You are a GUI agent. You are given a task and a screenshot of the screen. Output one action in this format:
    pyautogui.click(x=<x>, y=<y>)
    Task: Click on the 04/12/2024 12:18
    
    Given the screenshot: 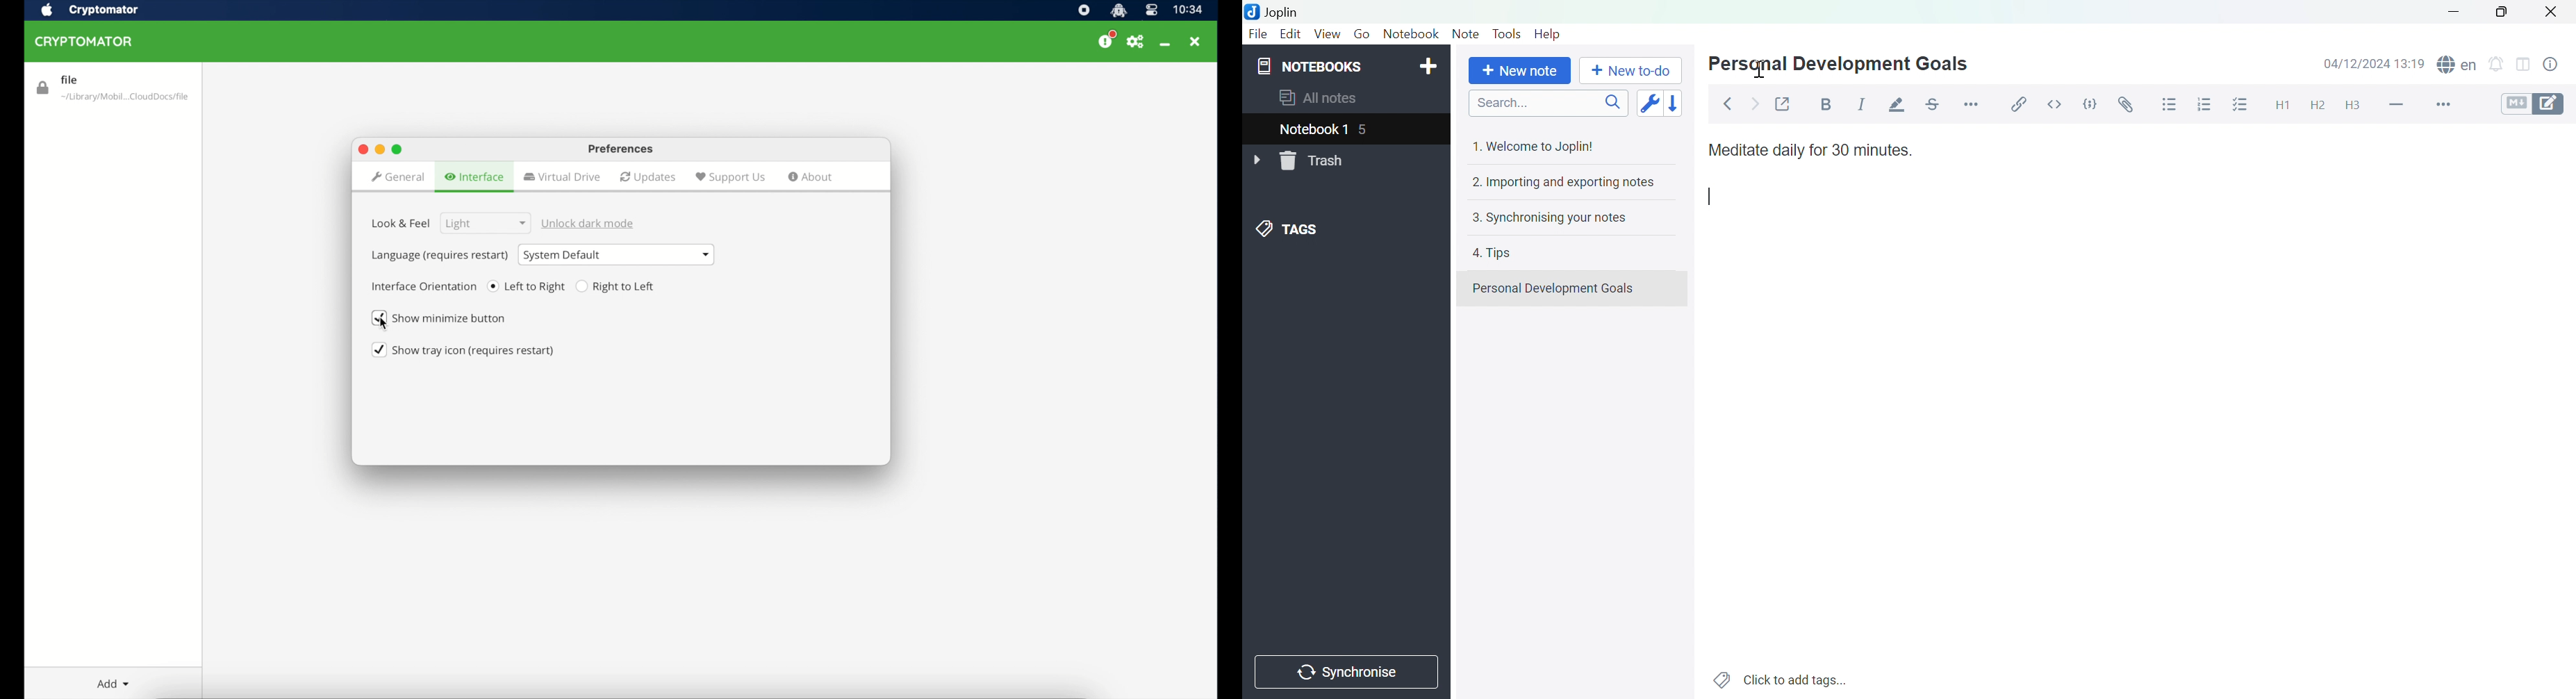 What is the action you would take?
    pyautogui.click(x=2375, y=63)
    